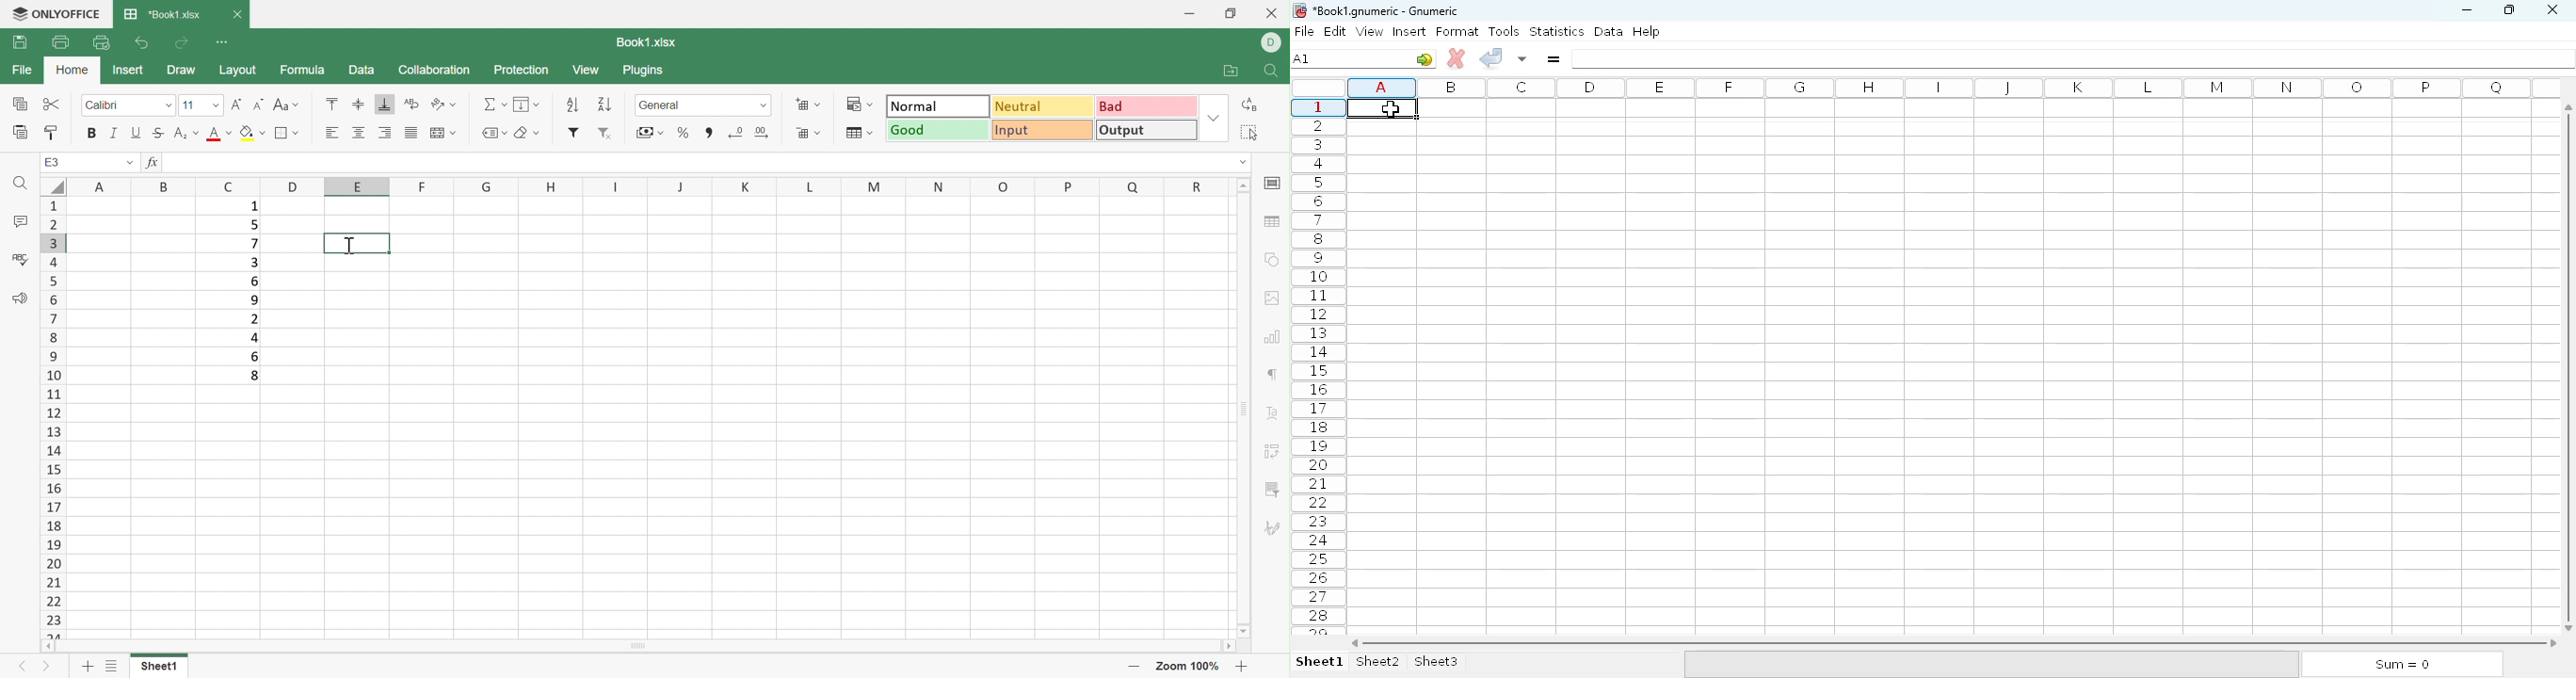 The image size is (2576, 700). Describe the element at coordinates (1425, 58) in the screenshot. I see `go to` at that location.